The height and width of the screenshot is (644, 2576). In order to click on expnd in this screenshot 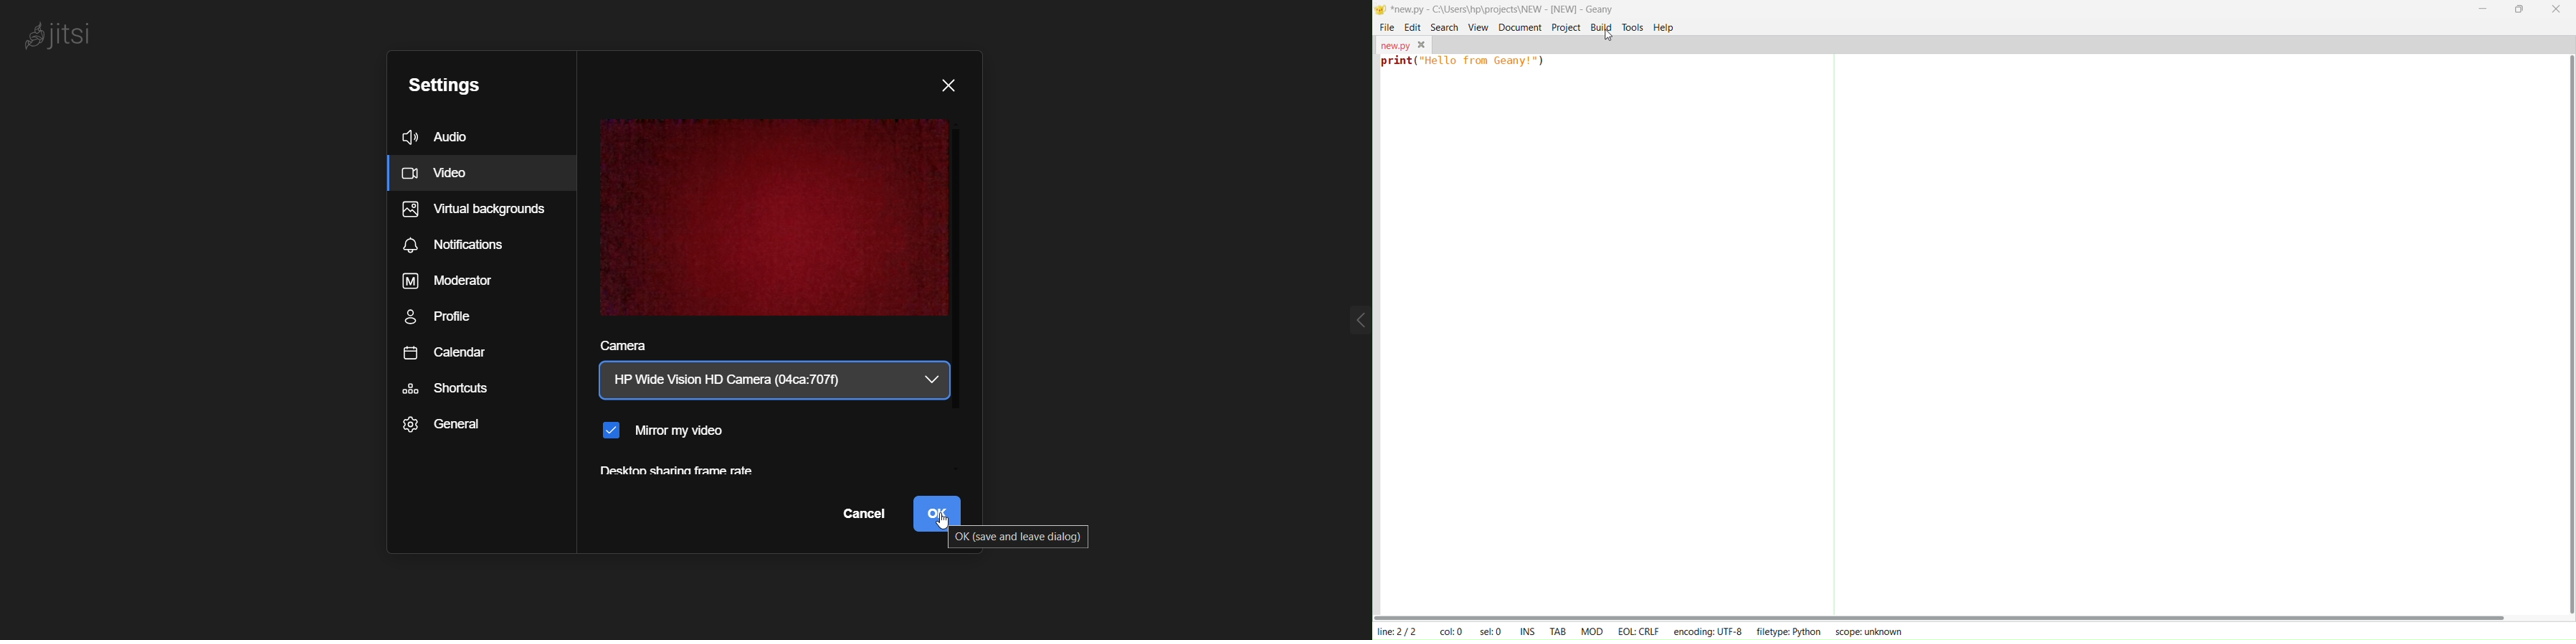, I will do `click(1341, 318)`.